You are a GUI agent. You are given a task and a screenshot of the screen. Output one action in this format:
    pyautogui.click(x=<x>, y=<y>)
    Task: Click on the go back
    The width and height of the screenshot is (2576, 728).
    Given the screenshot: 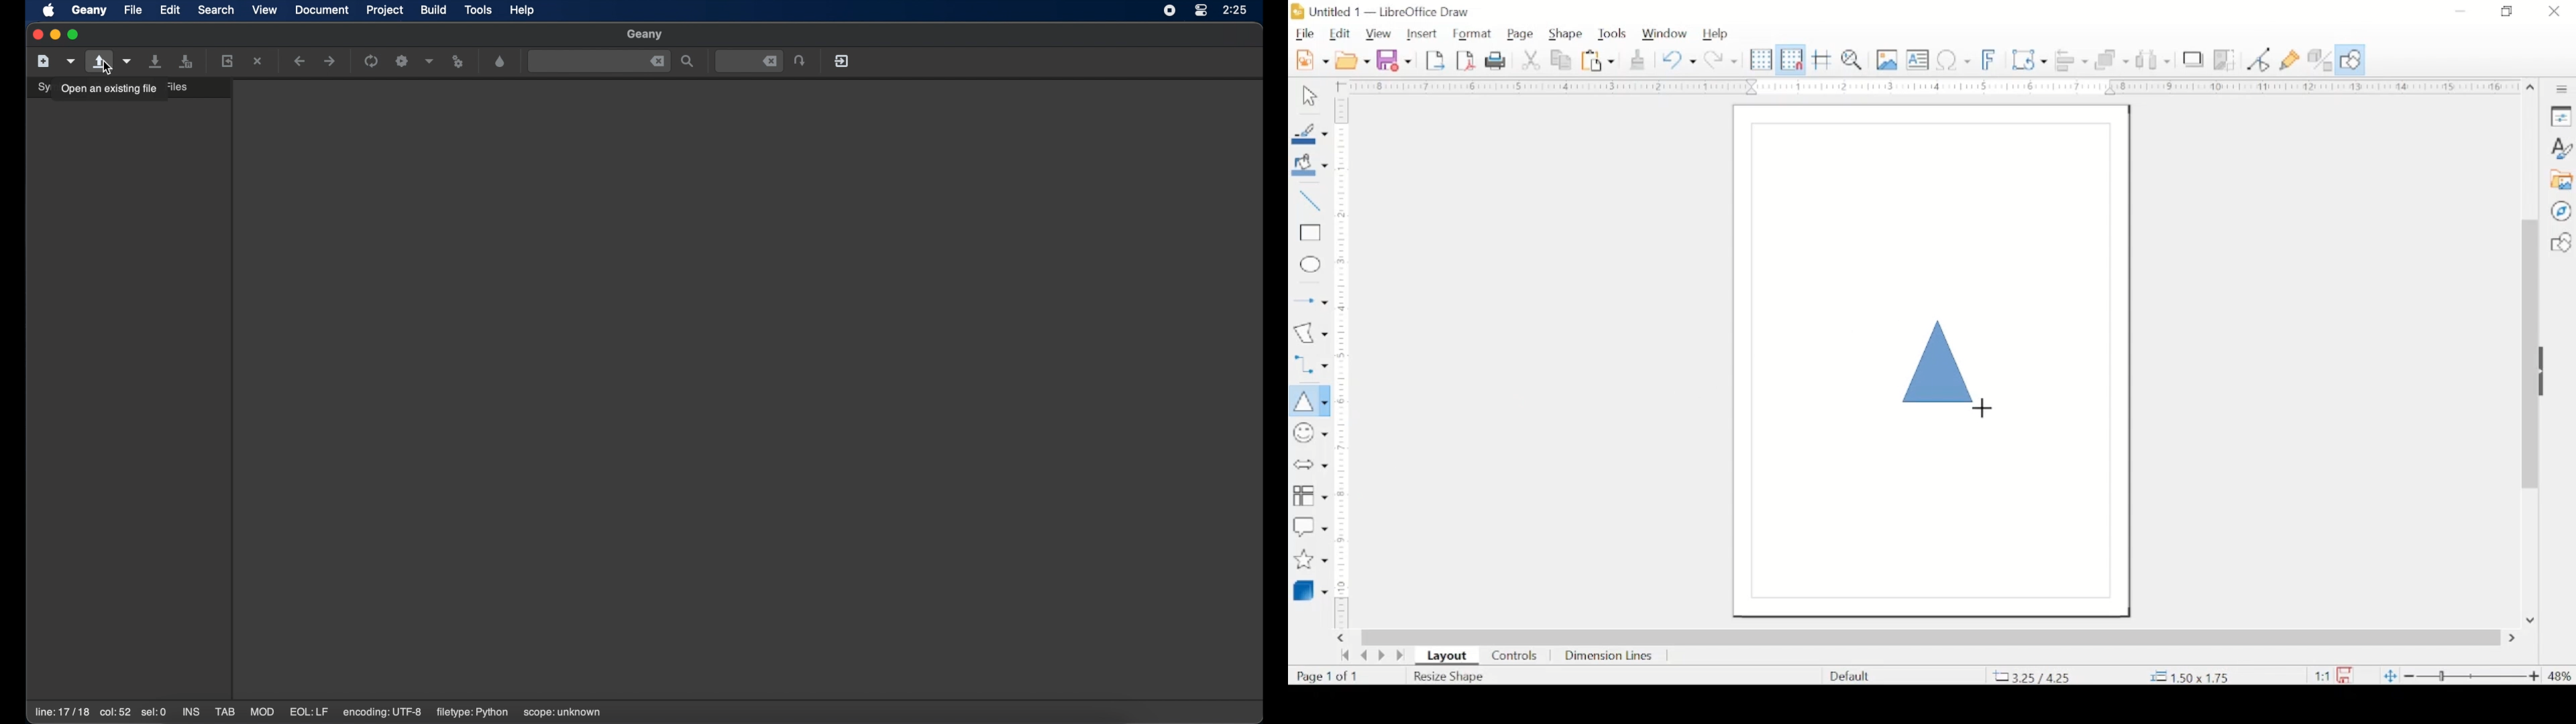 What is the action you would take?
    pyautogui.click(x=1345, y=655)
    